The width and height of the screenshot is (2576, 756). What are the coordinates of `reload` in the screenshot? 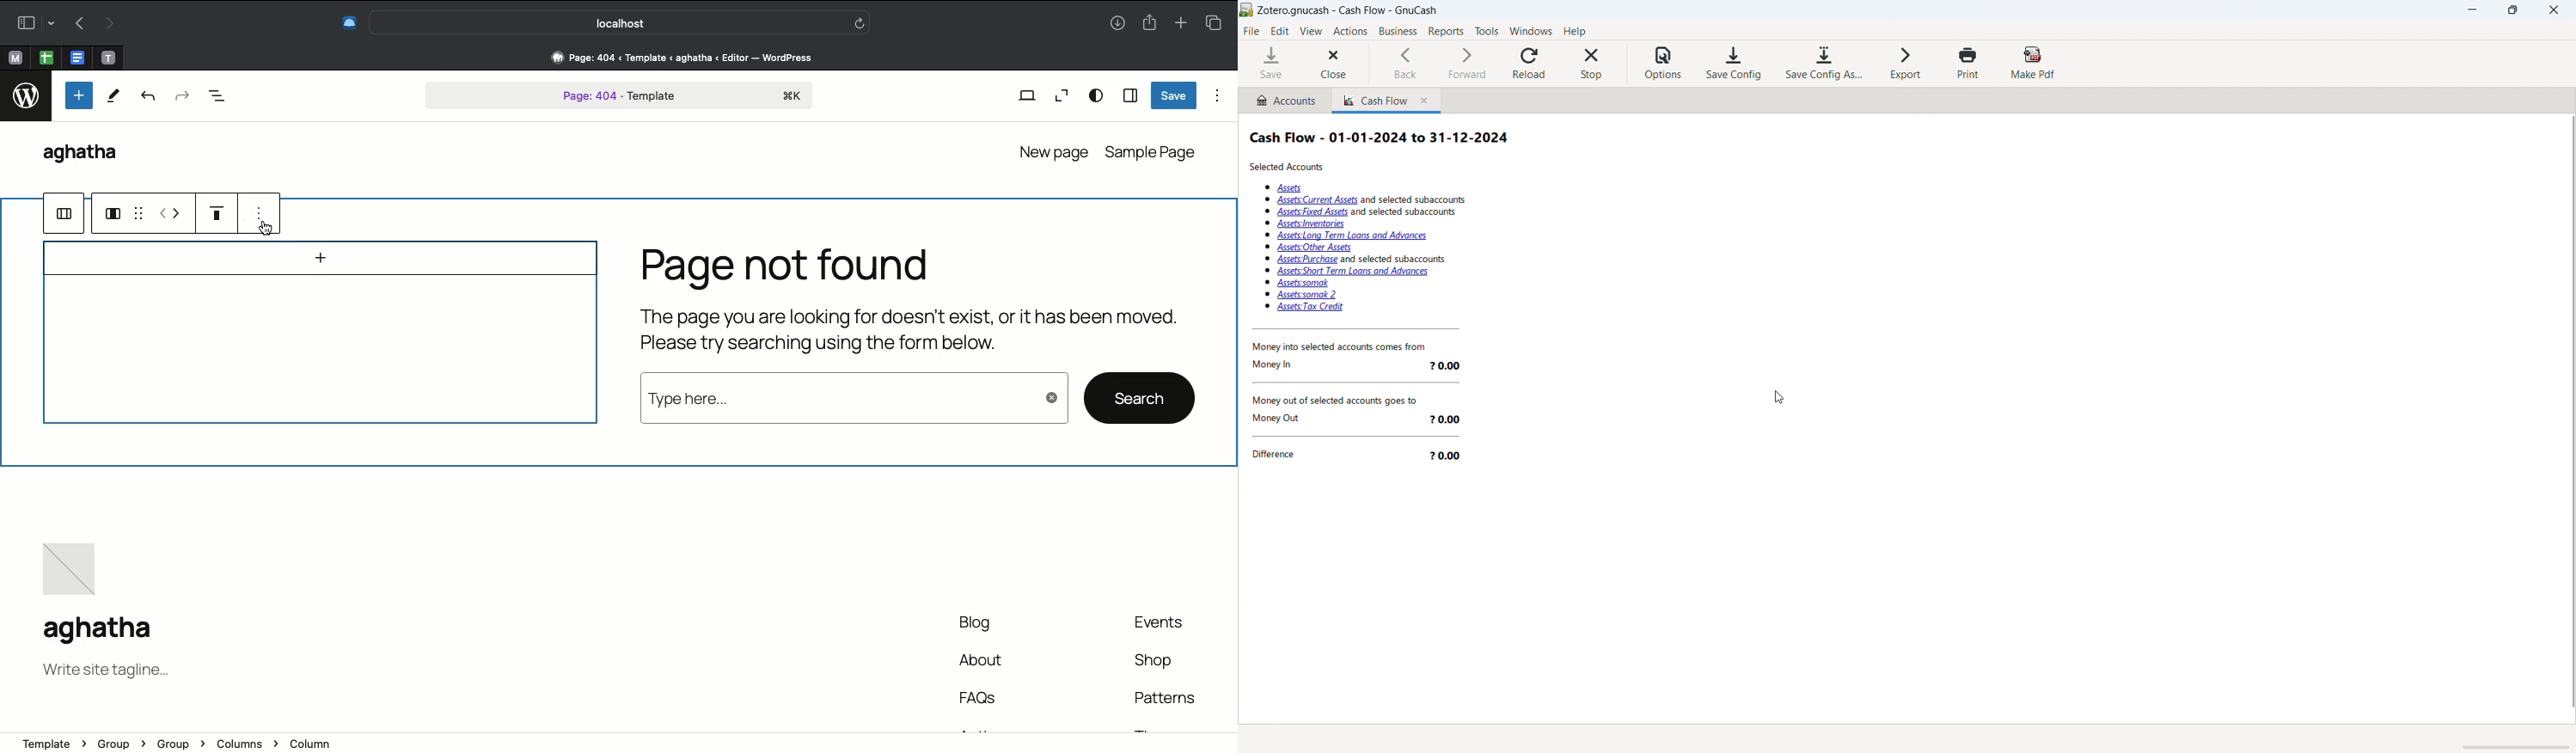 It's located at (1530, 63).